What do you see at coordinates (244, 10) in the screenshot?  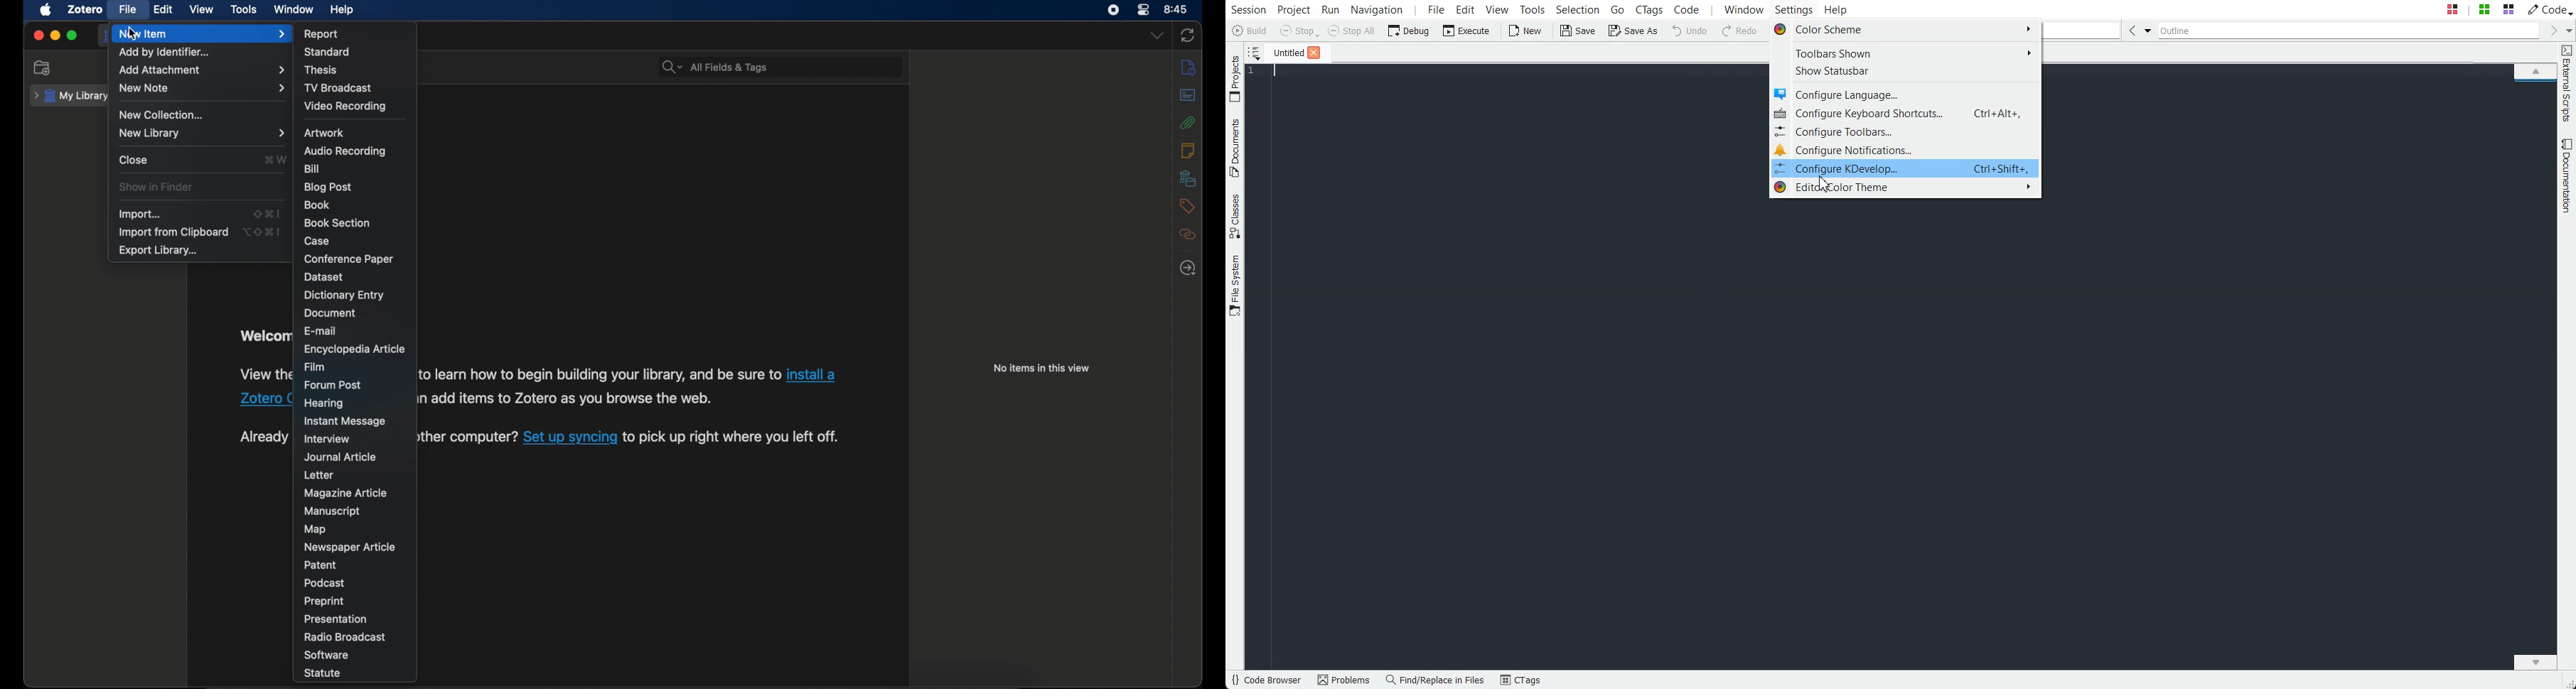 I see `tools` at bounding box center [244, 10].